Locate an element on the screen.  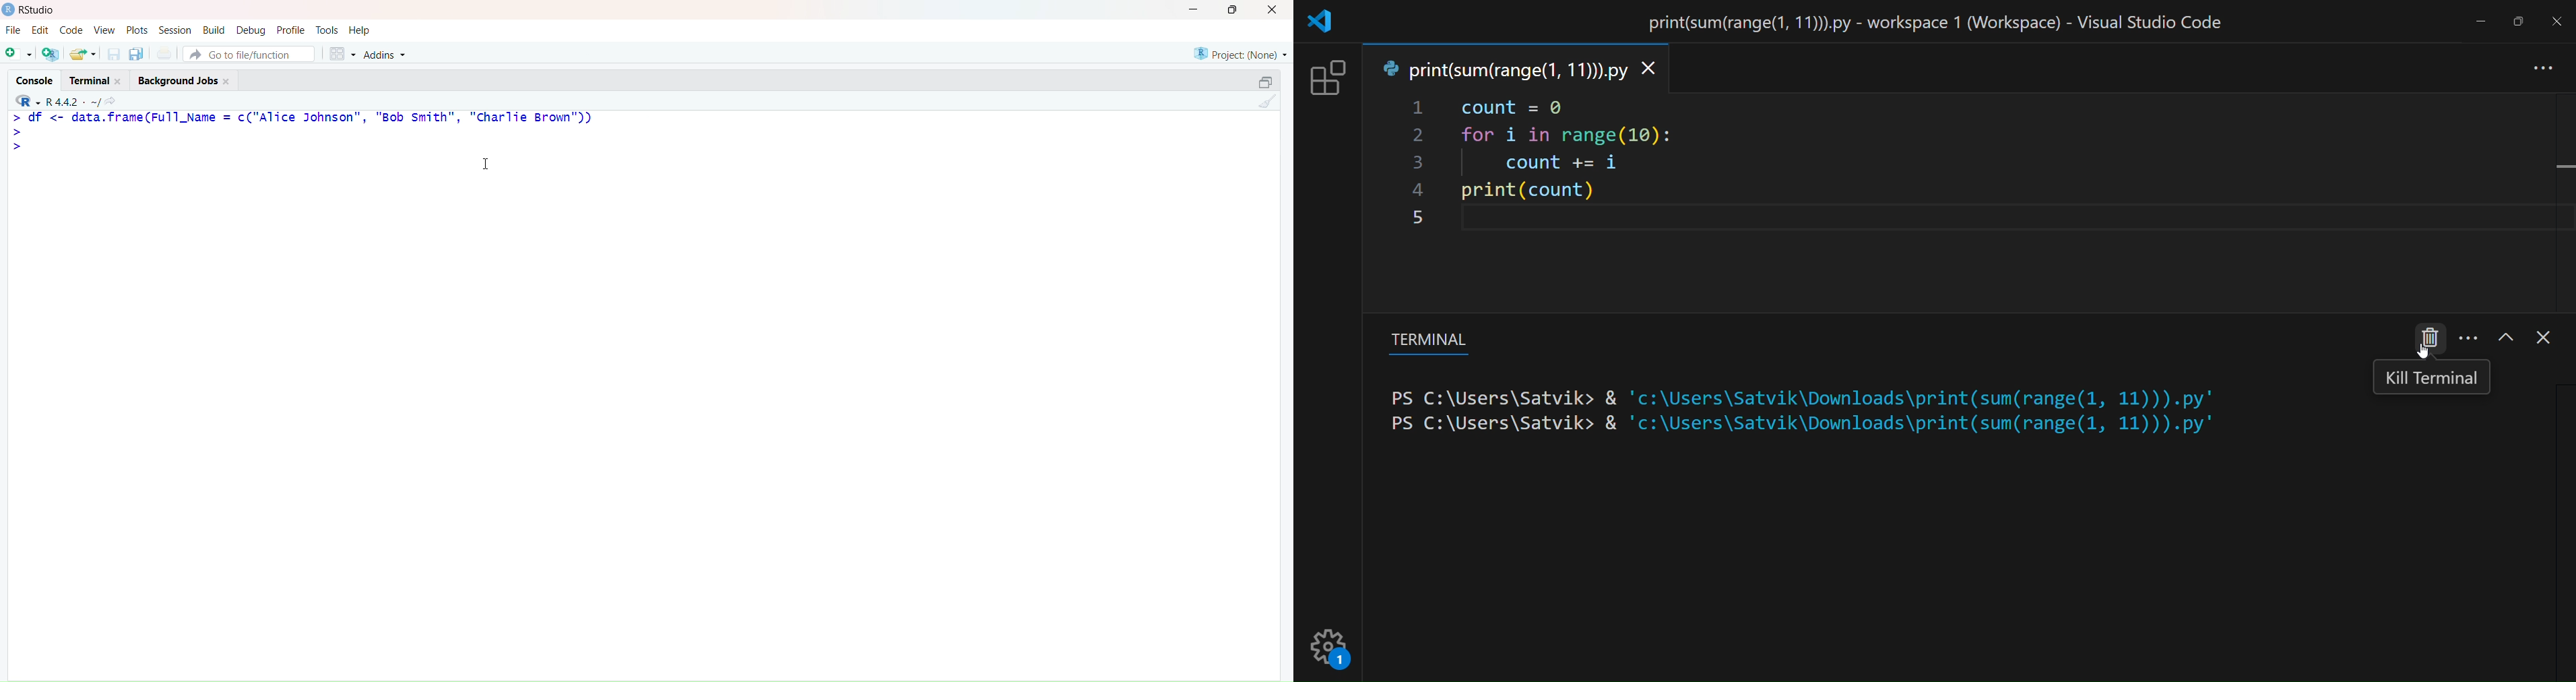
Print the current file is located at coordinates (163, 54).